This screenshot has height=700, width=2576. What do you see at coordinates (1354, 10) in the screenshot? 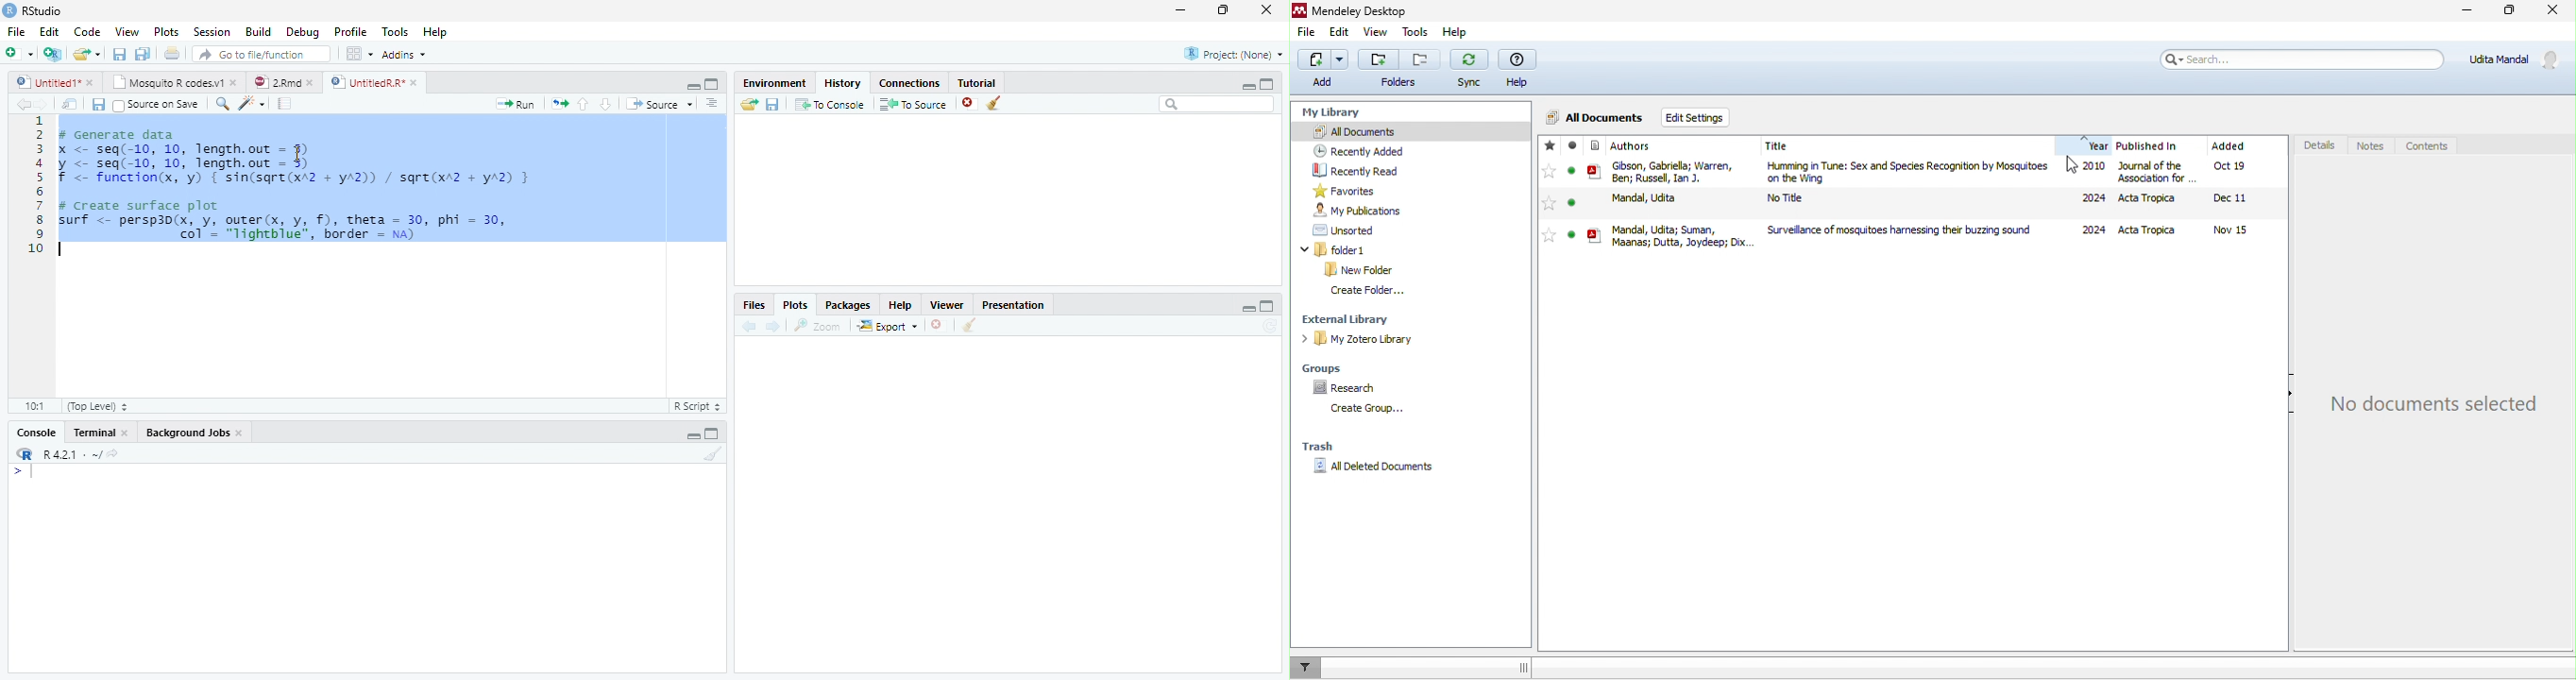
I see `mendley desktop` at bounding box center [1354, 10].